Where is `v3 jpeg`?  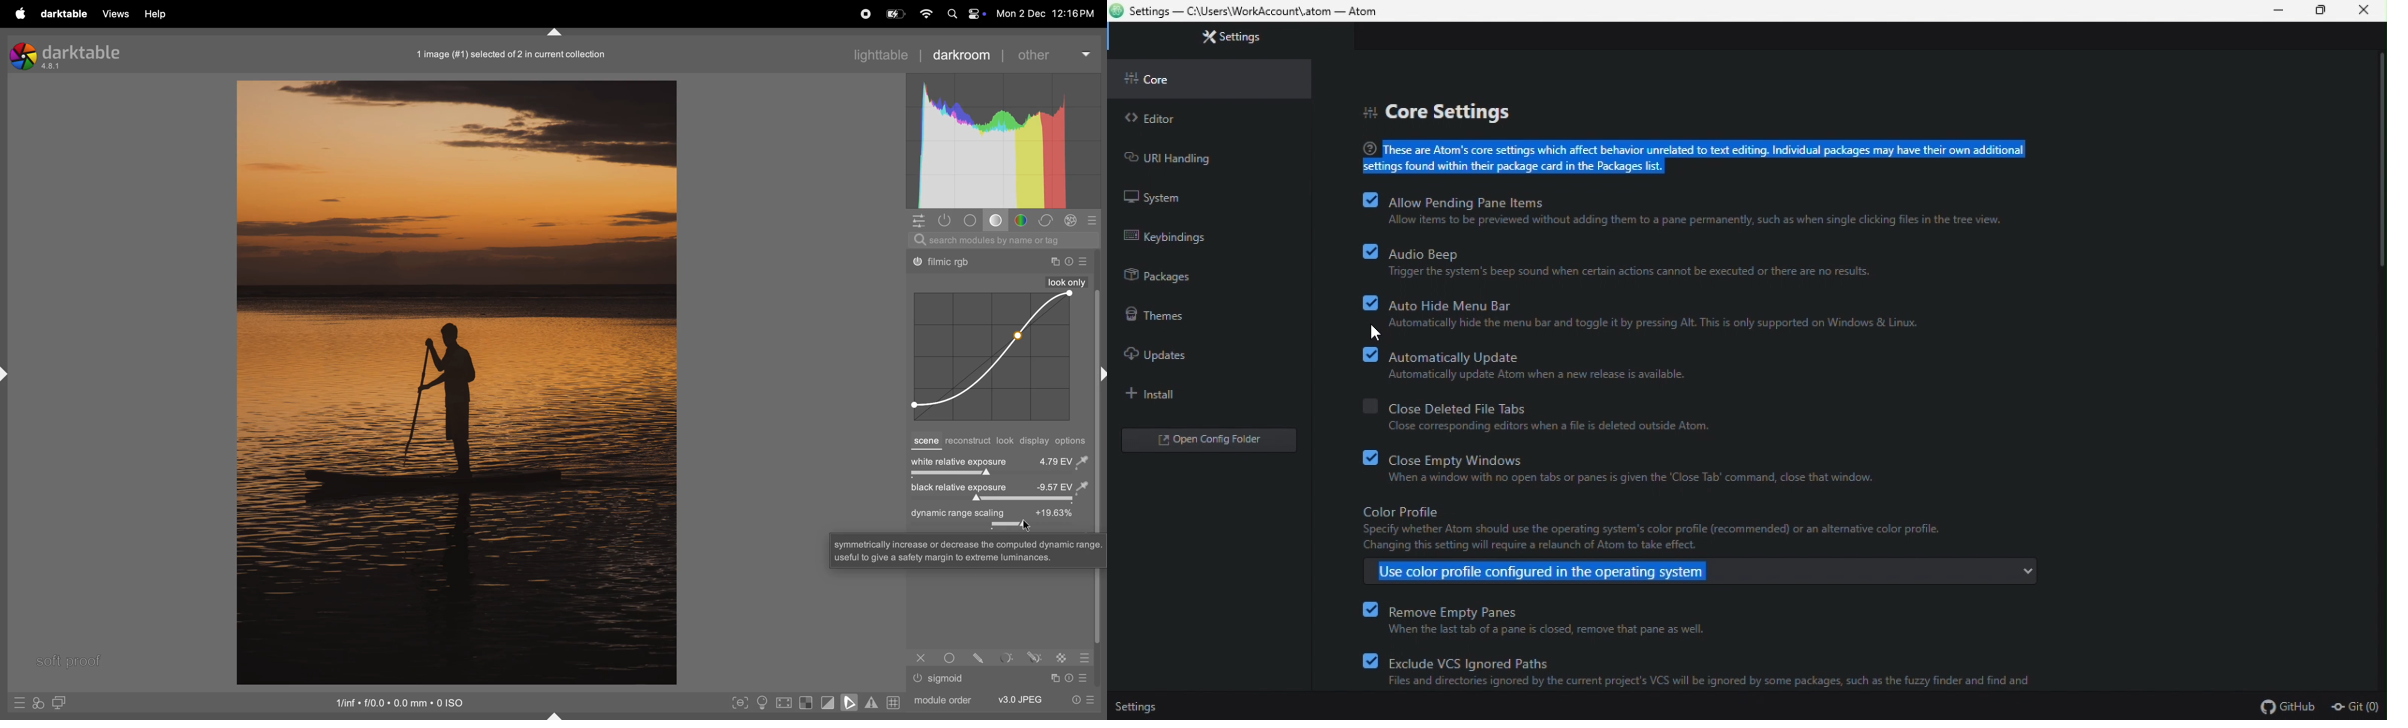
v3 jpeg is located at coordinates (1020, 699).